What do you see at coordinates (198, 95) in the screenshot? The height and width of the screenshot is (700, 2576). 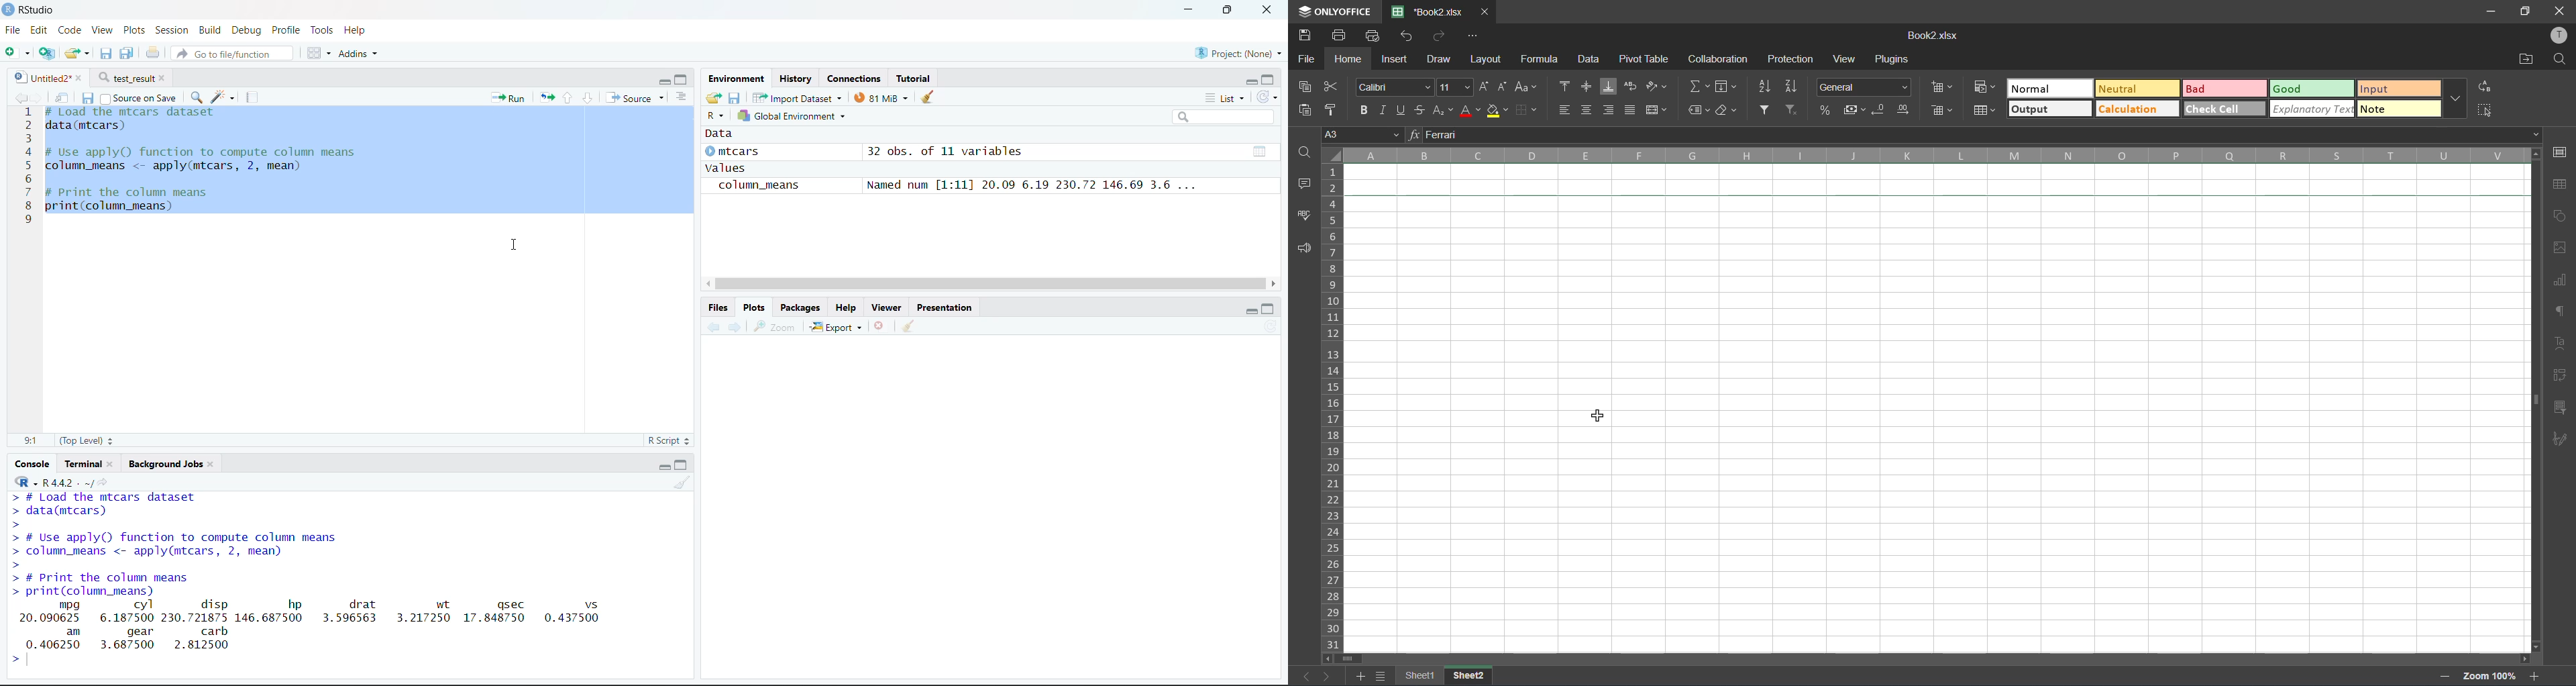 I see `Find/Replace` at bounding box center [198, 95].